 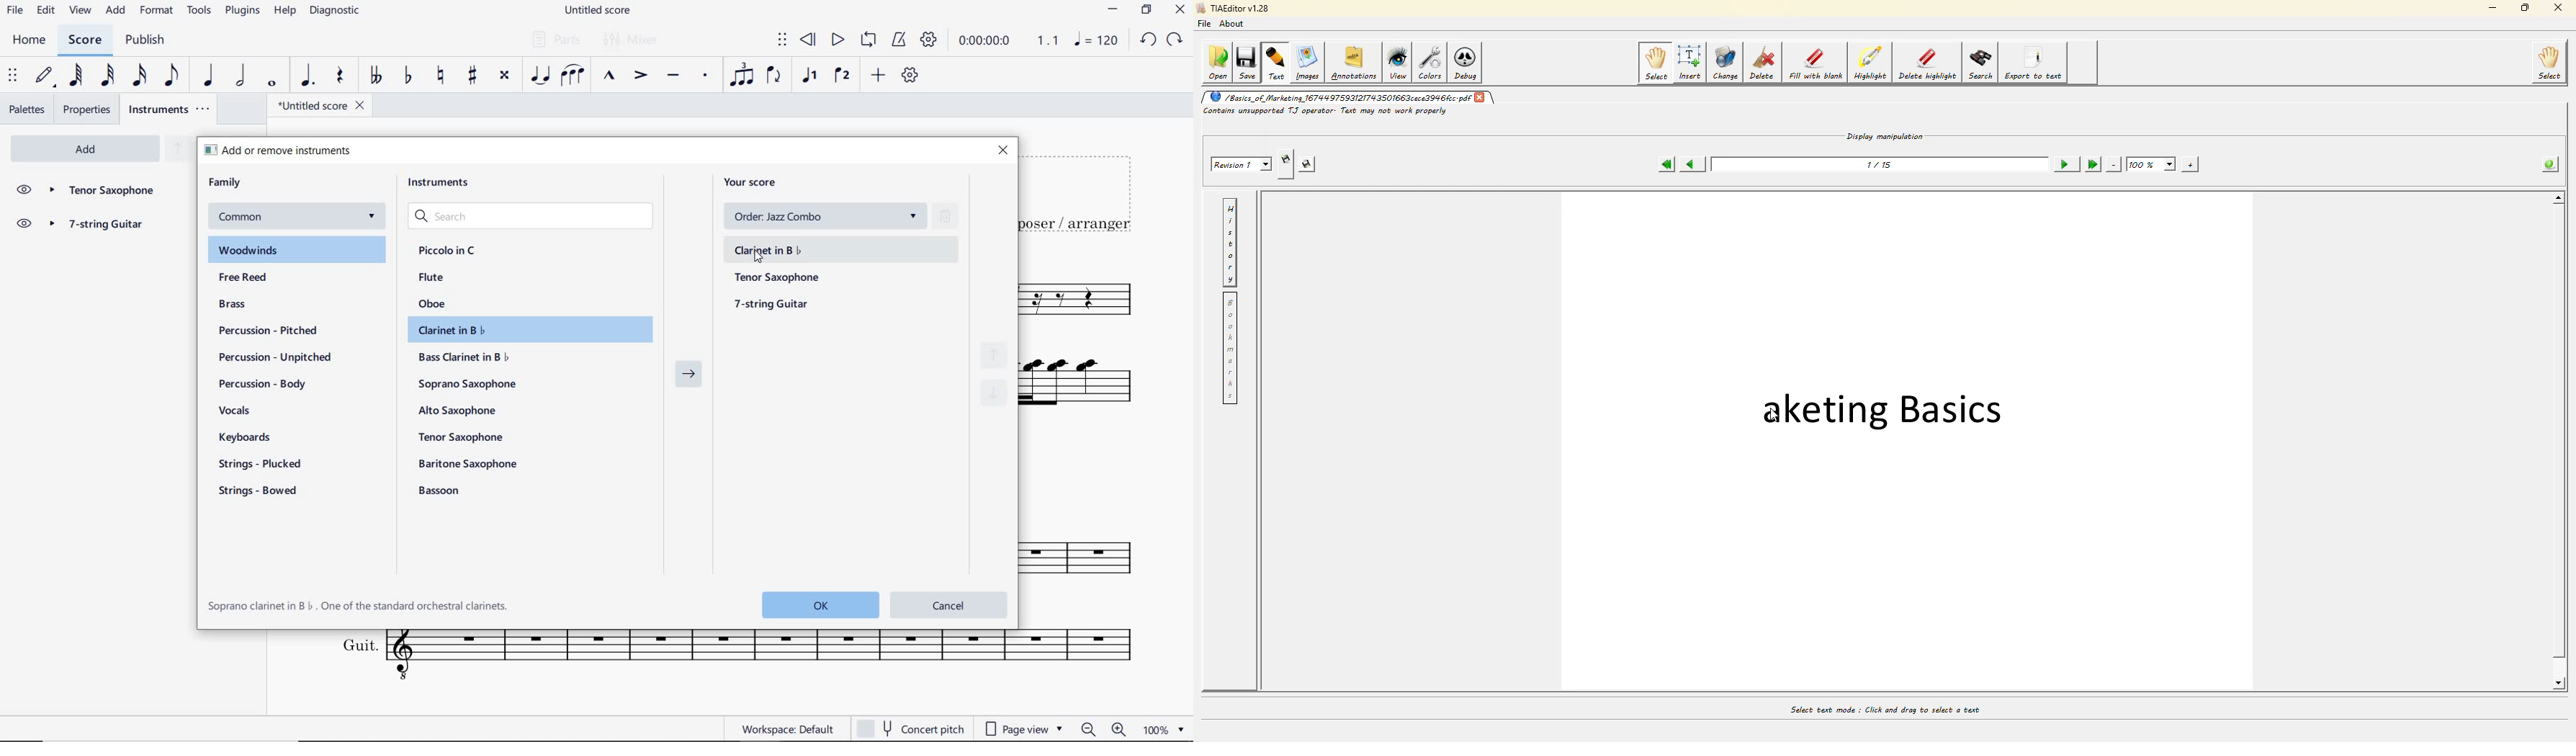 I want to click on keyboards, so click(x=250, y=439).